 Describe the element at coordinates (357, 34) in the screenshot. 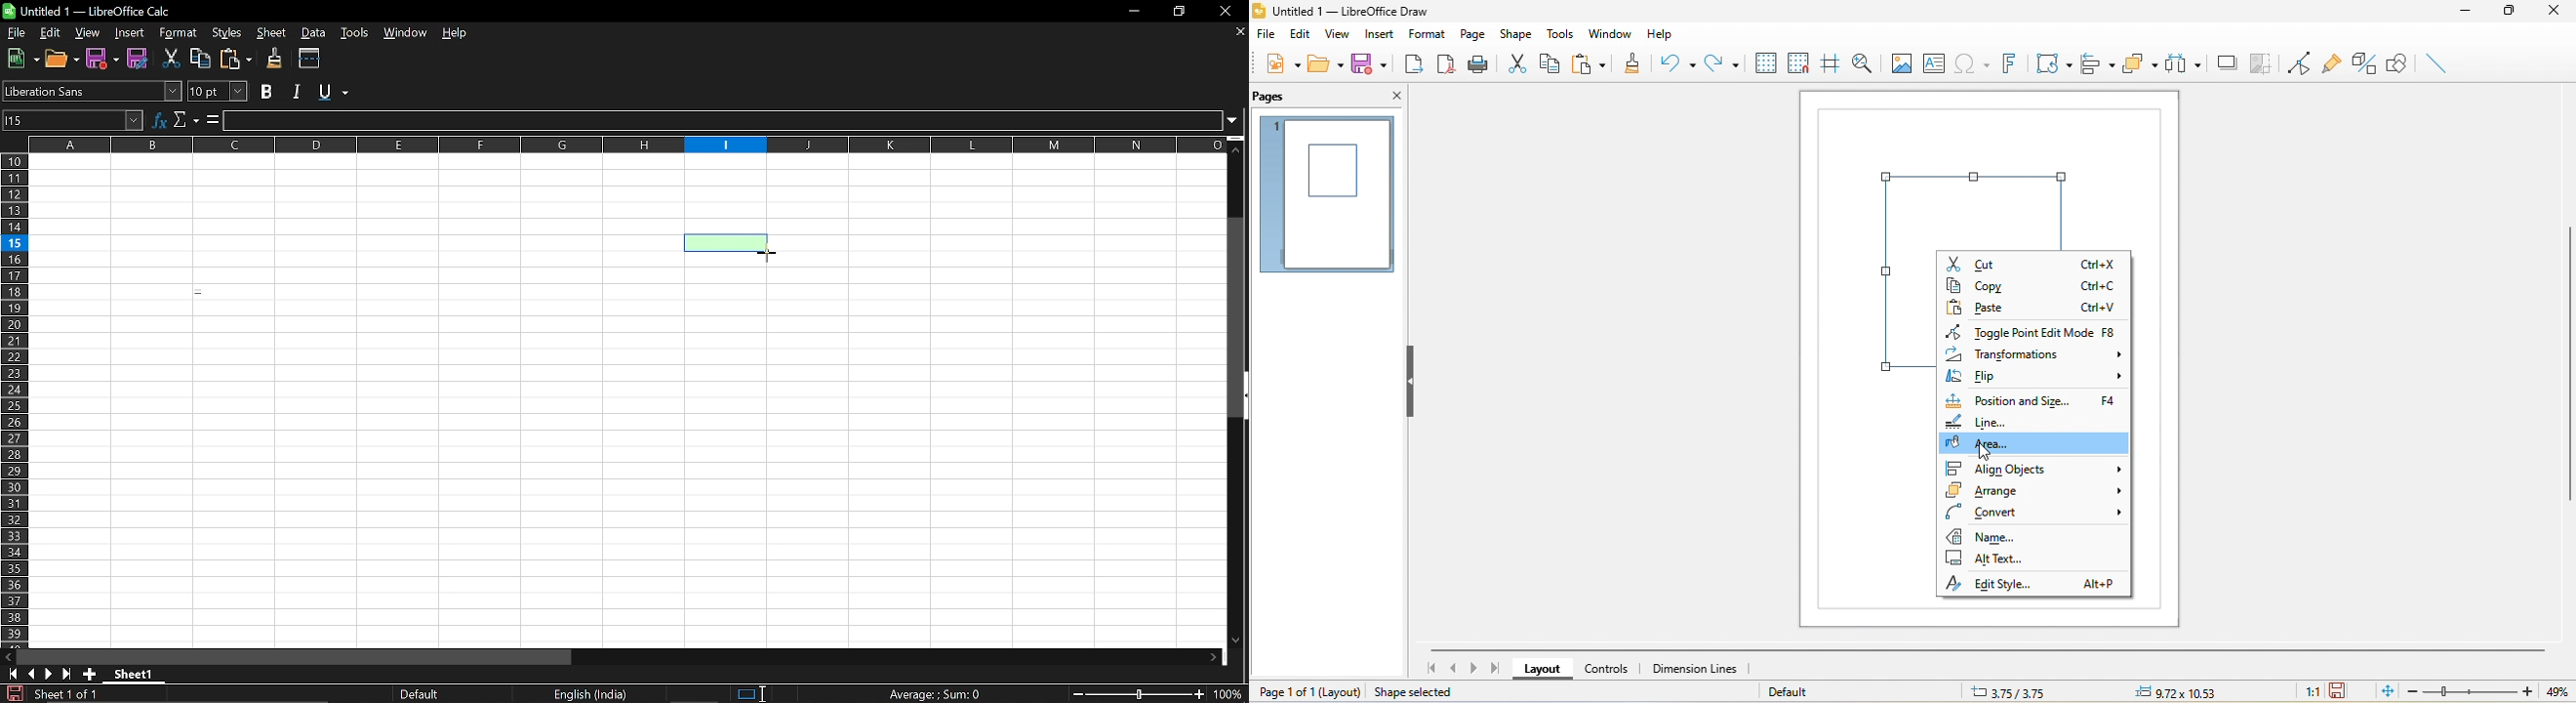

I see `Tools` at that location.